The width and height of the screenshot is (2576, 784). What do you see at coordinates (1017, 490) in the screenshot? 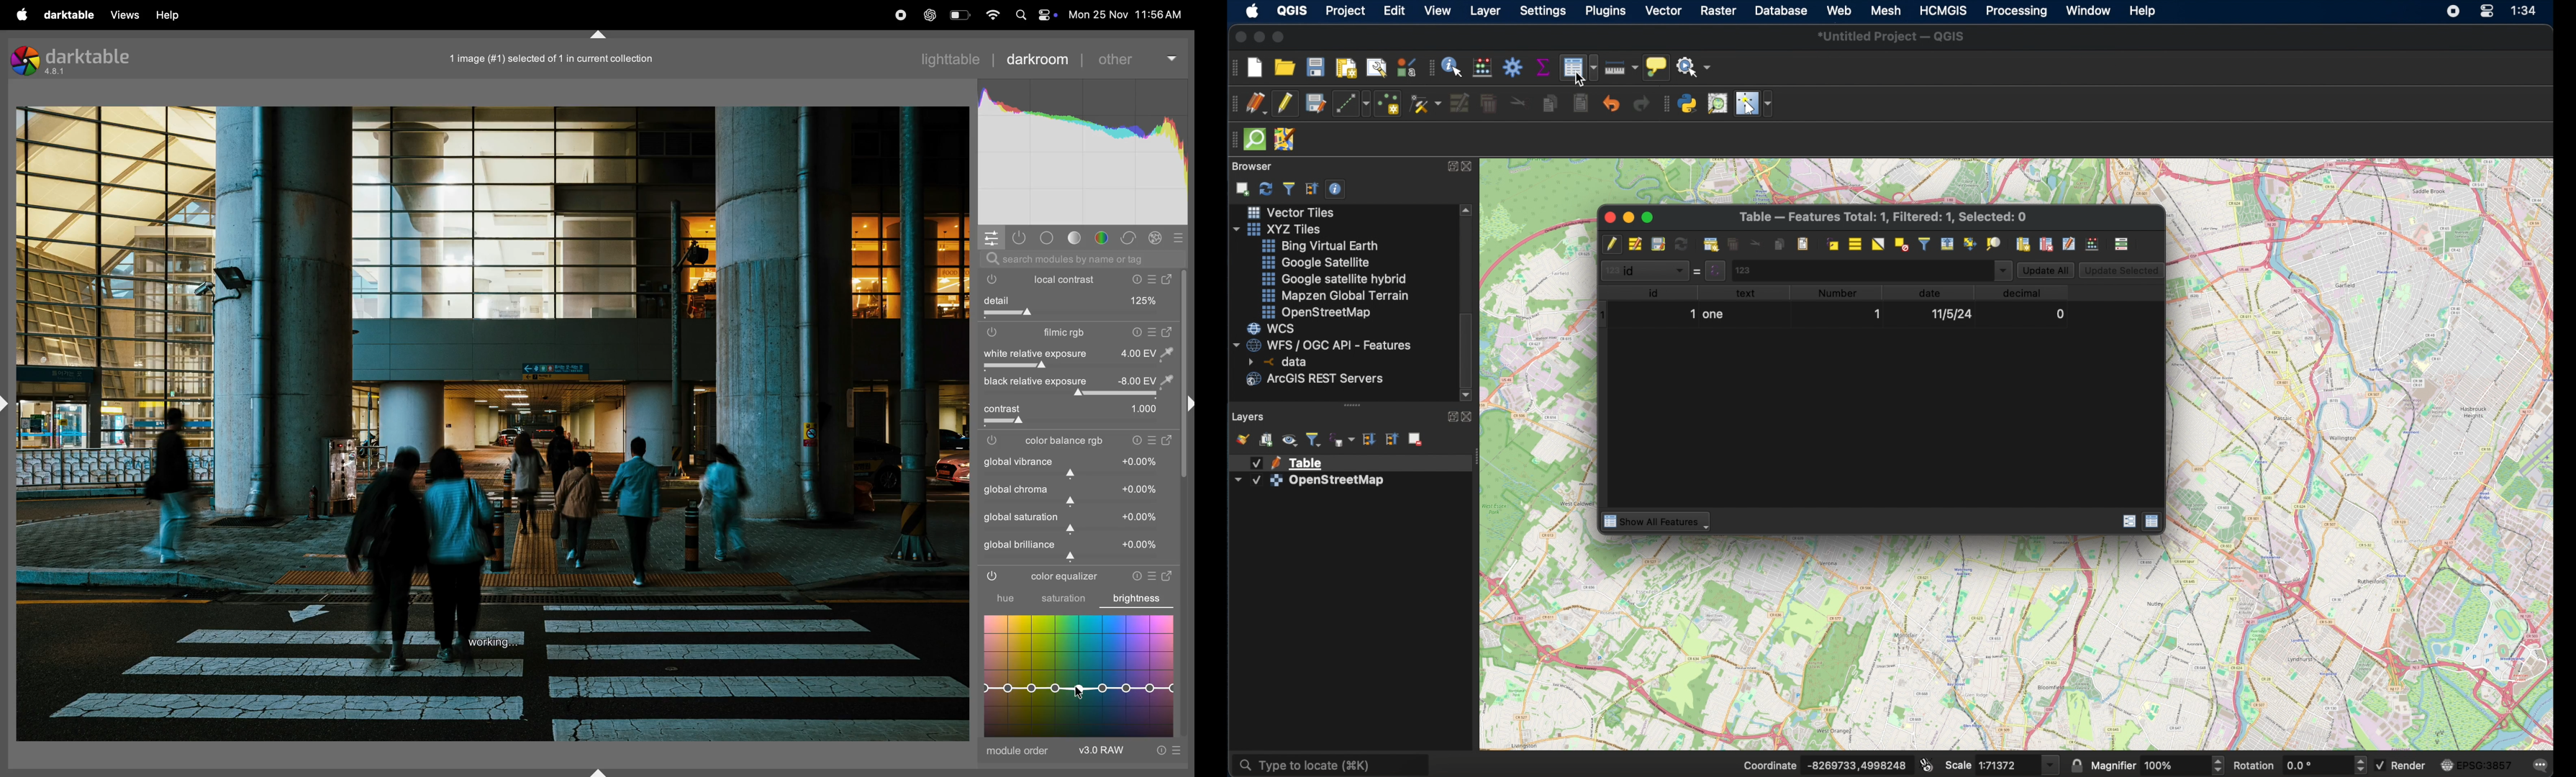
I see `global chrome` at bounding box center [1017, 490].